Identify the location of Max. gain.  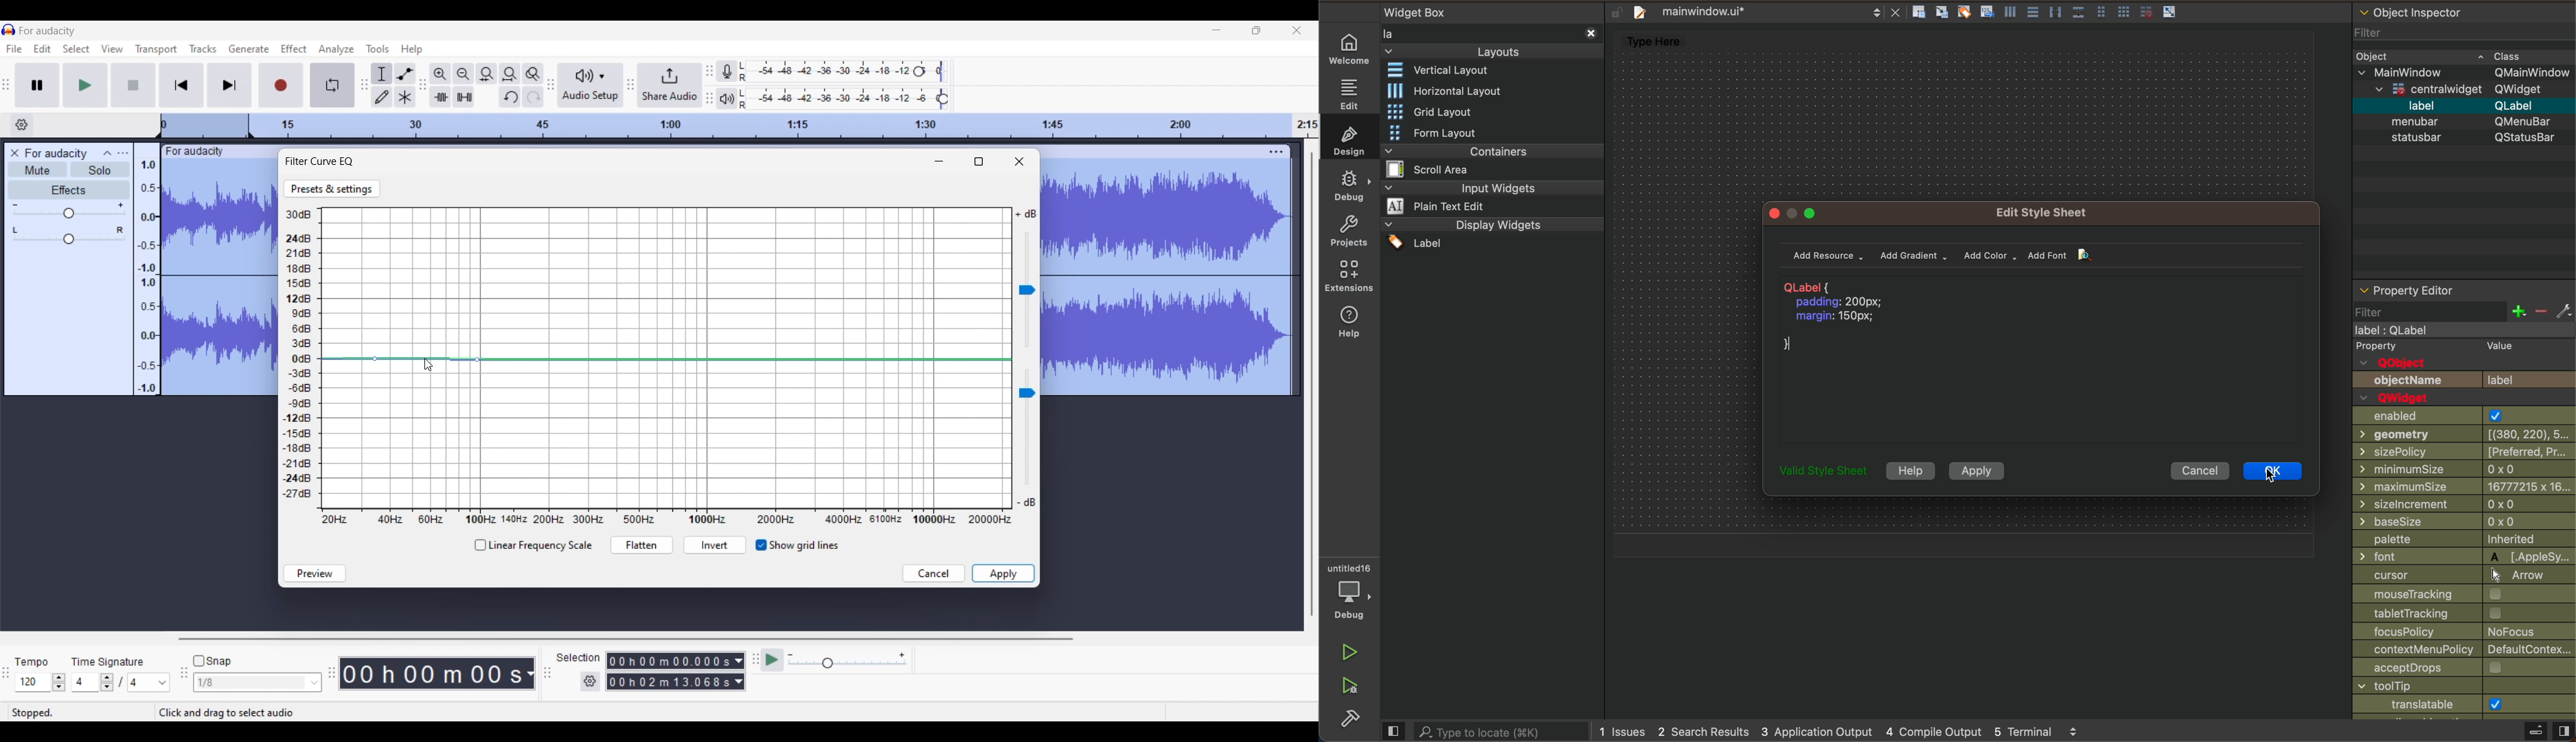
(121, 205).